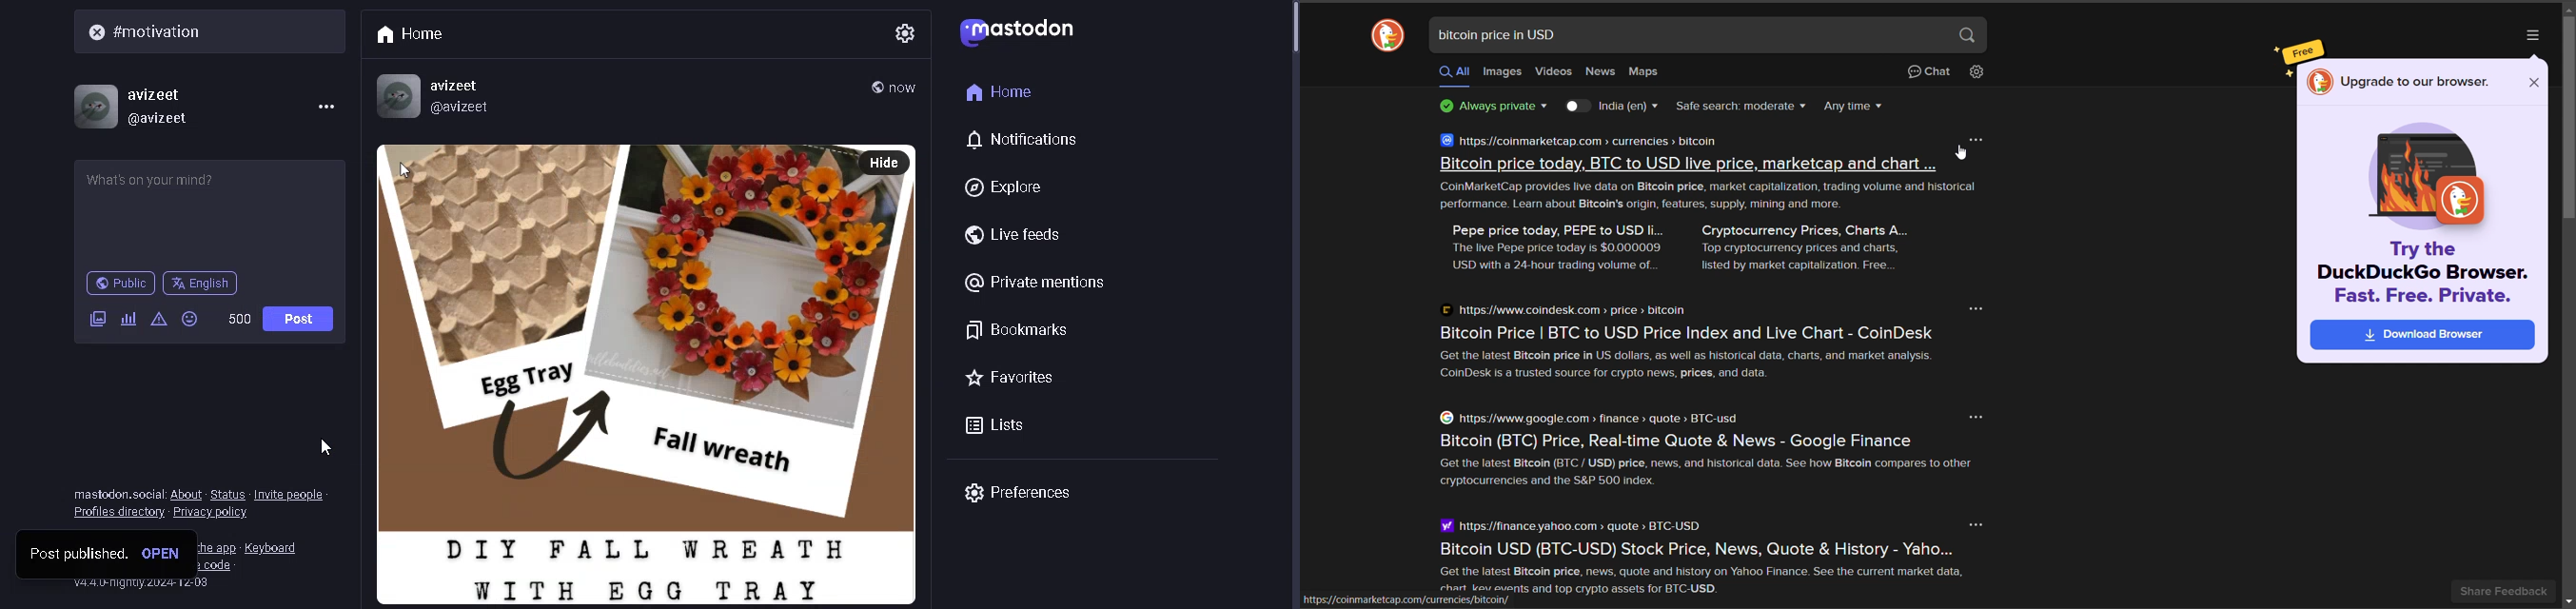  Describe the element at coordinates (1555, 72) in the screenshot. I see `videos` at that location.